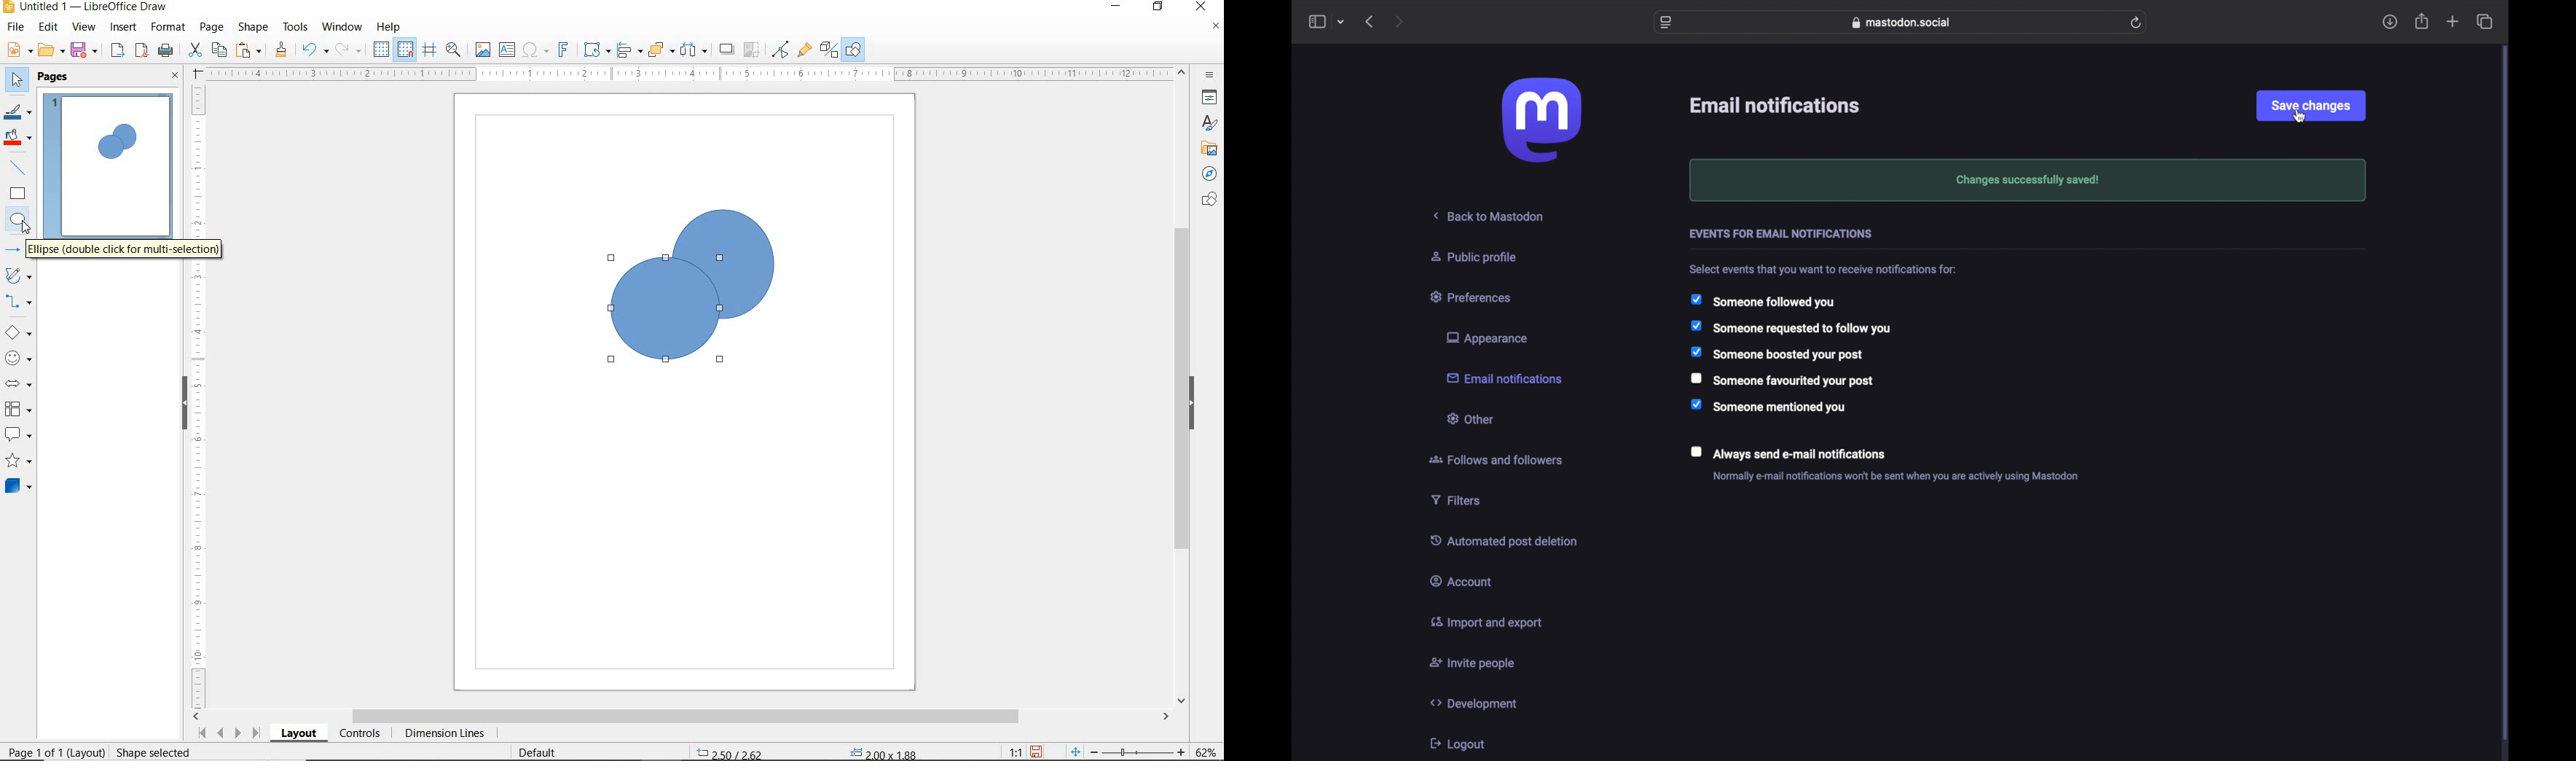  I want to click on INSERT FONTWORK TEXT, so click(562, 50).